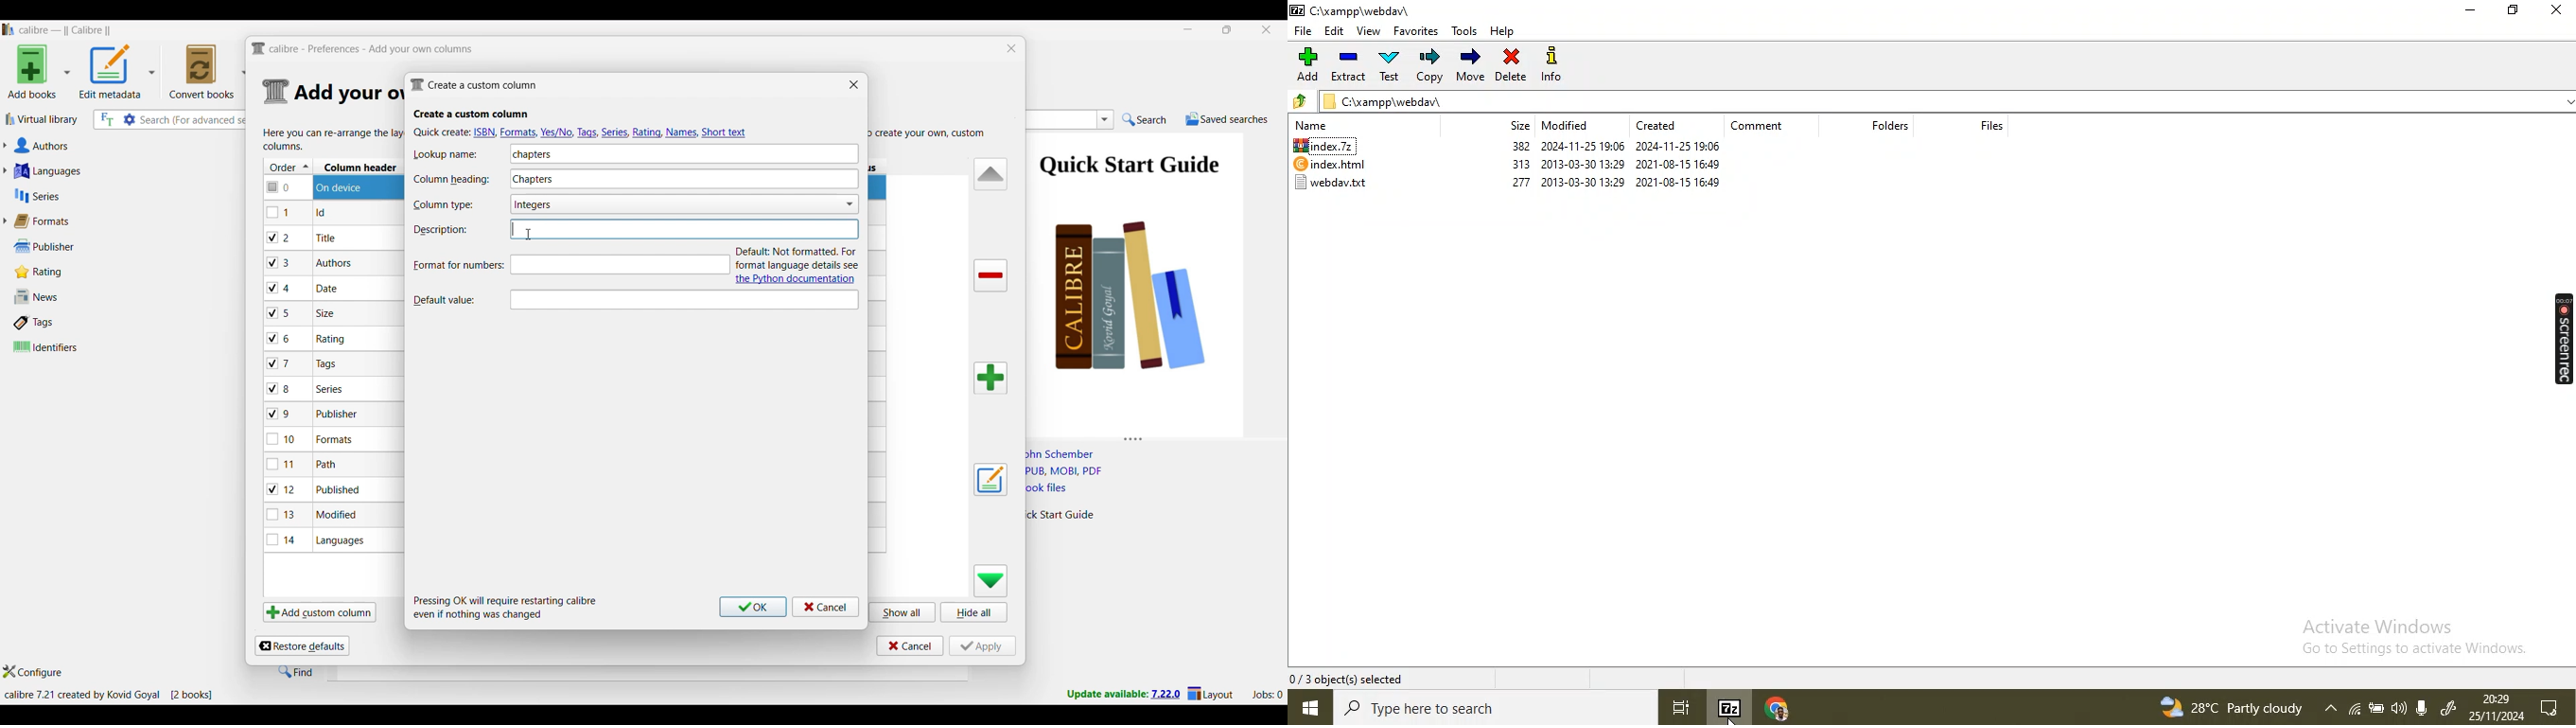 Image resolution: width=2576 pixels, height=728 pixels. What do you see at coordinates (2354, 711) in the screenshot?
I see `wifi` at bounding box center [2354, 711].